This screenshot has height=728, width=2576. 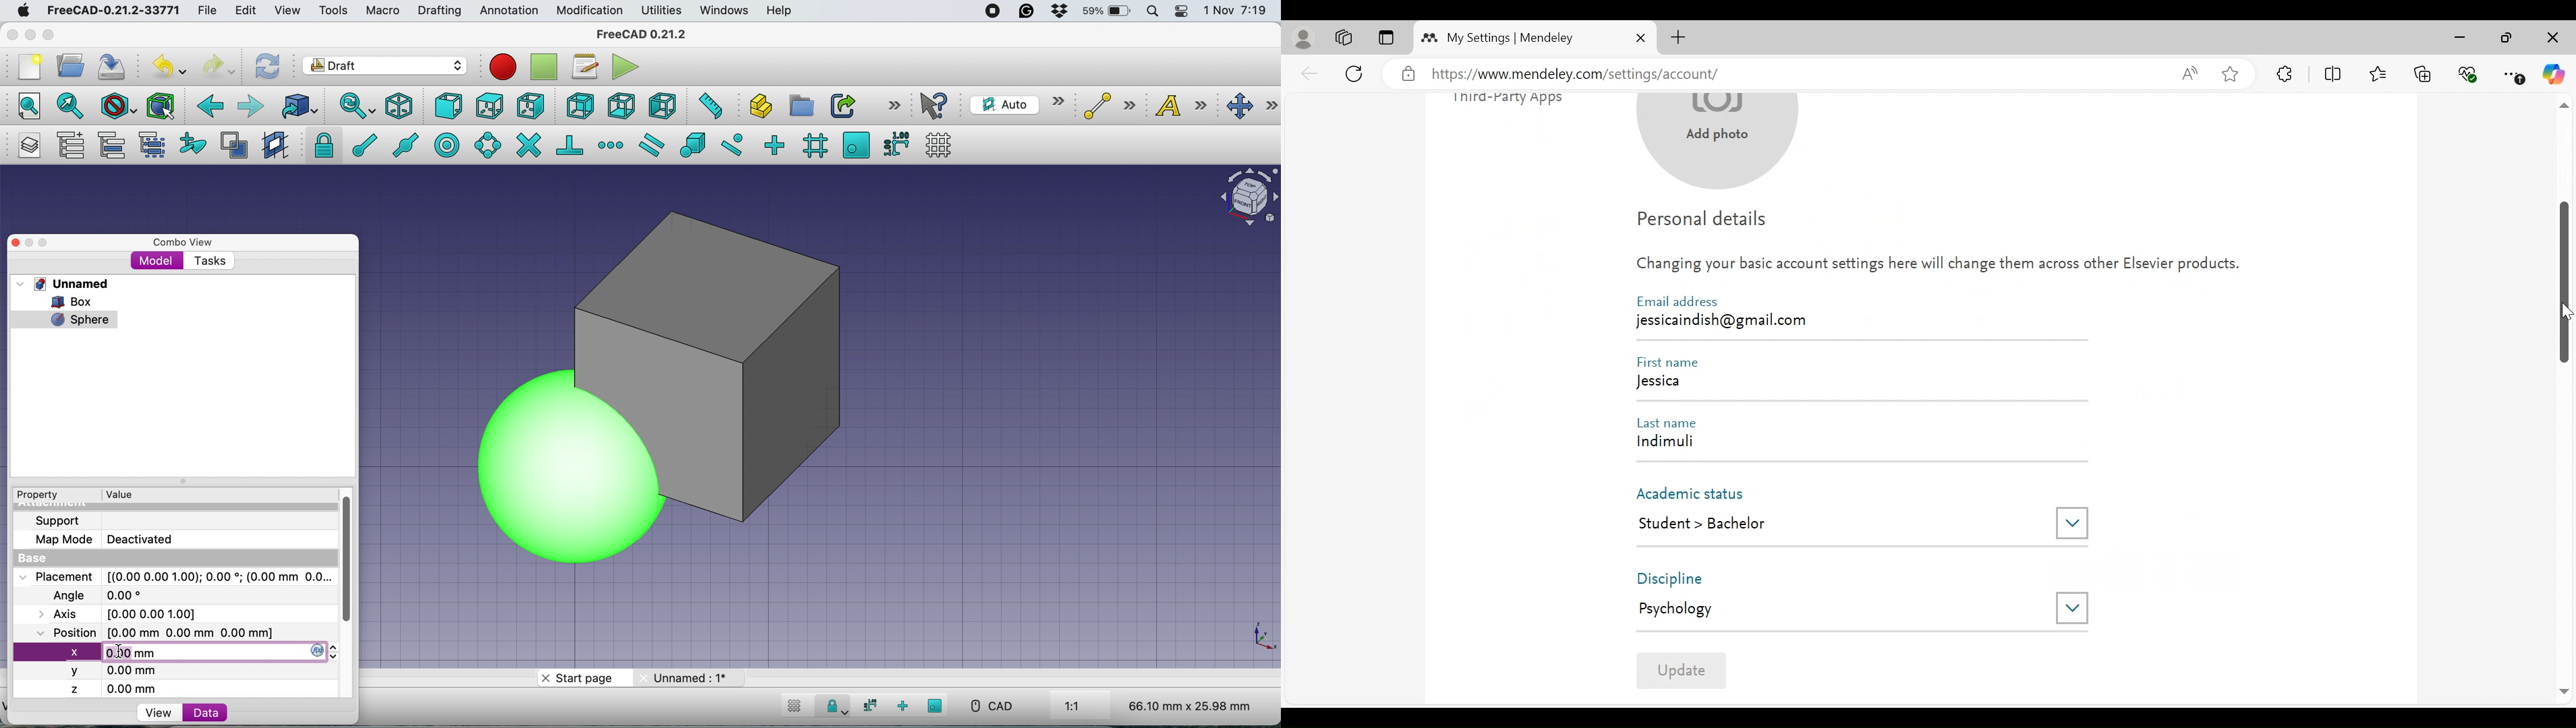 I want to click on rear, so click(x=579, y=106).